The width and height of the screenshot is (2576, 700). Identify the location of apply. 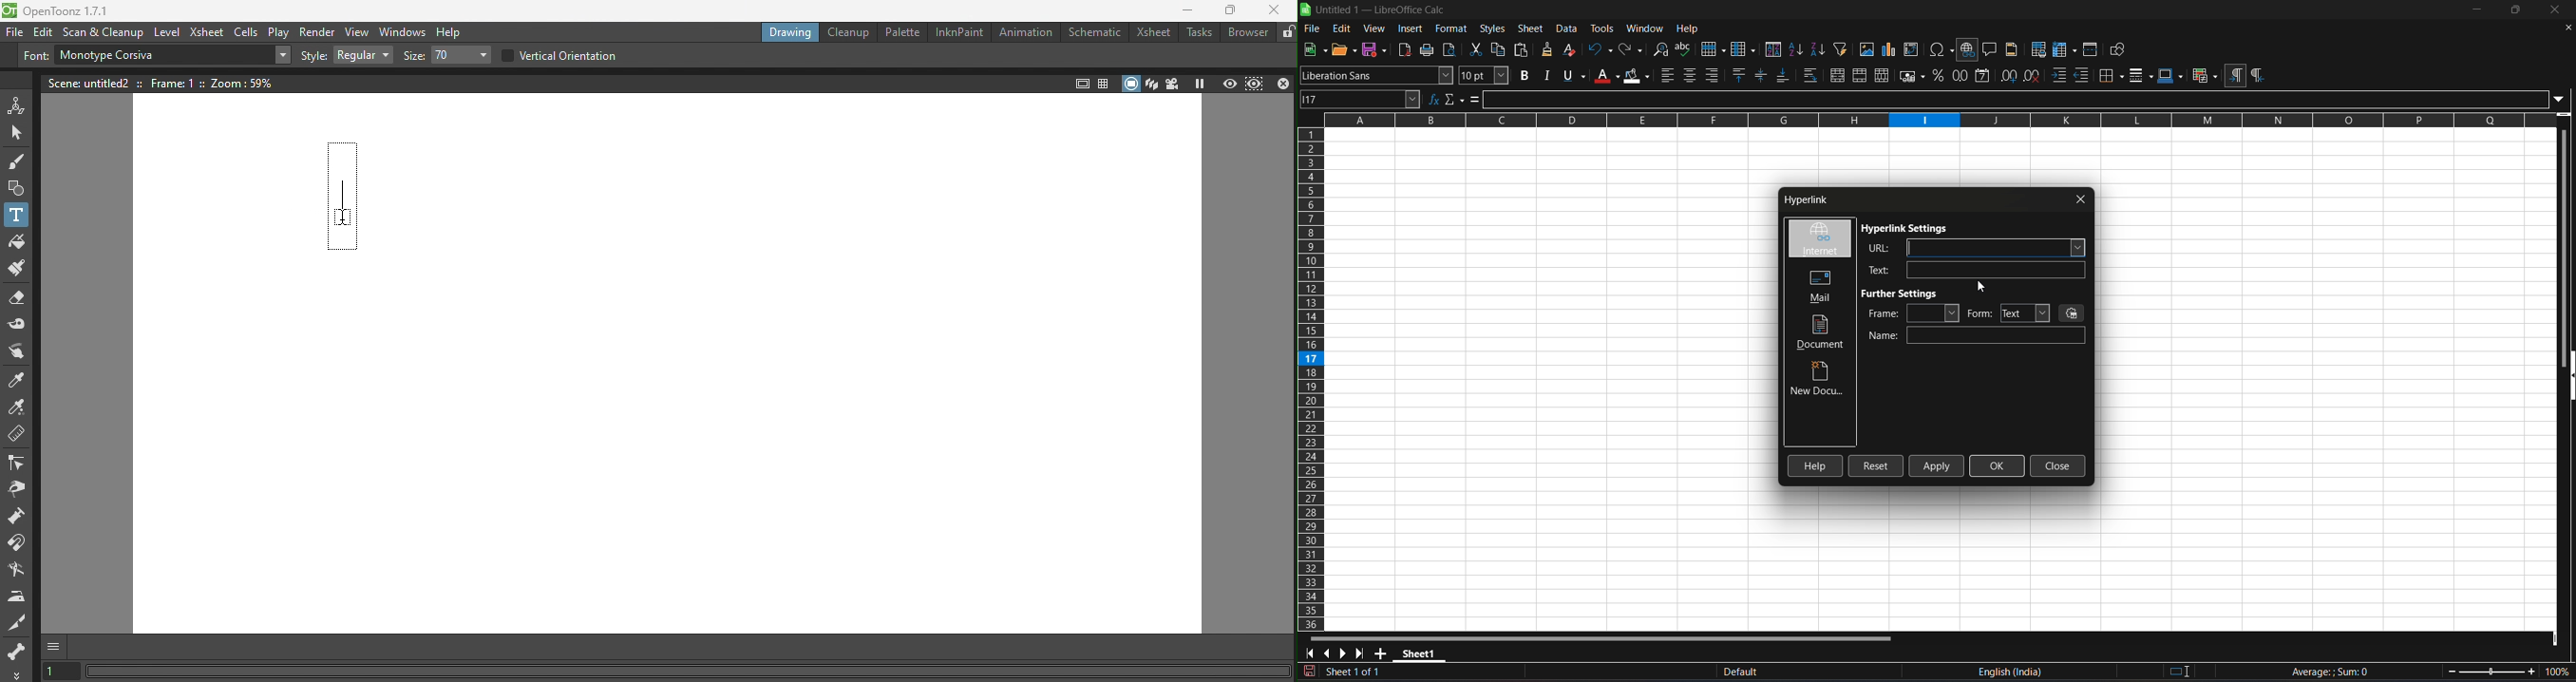
(1938, 466).